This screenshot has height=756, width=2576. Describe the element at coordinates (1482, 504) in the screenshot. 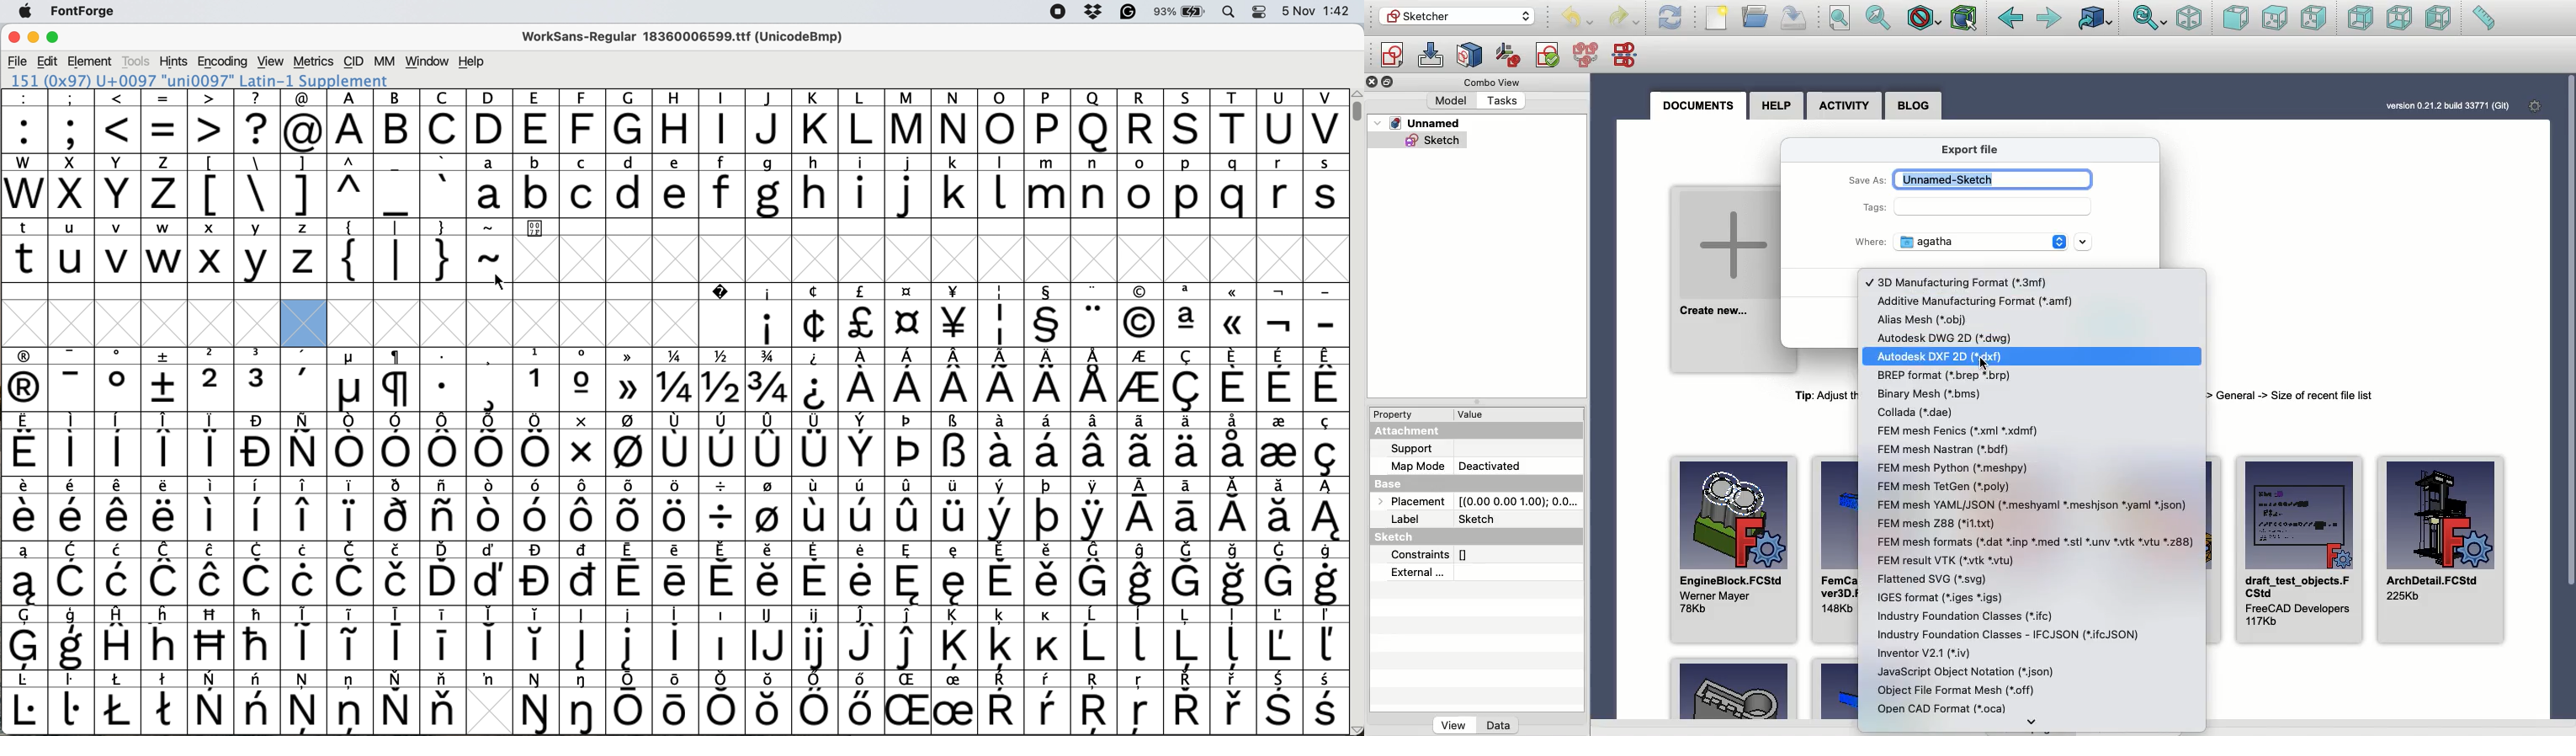

I see `Placement [(0.00 0.00 1.00); 0.0...` at that location.